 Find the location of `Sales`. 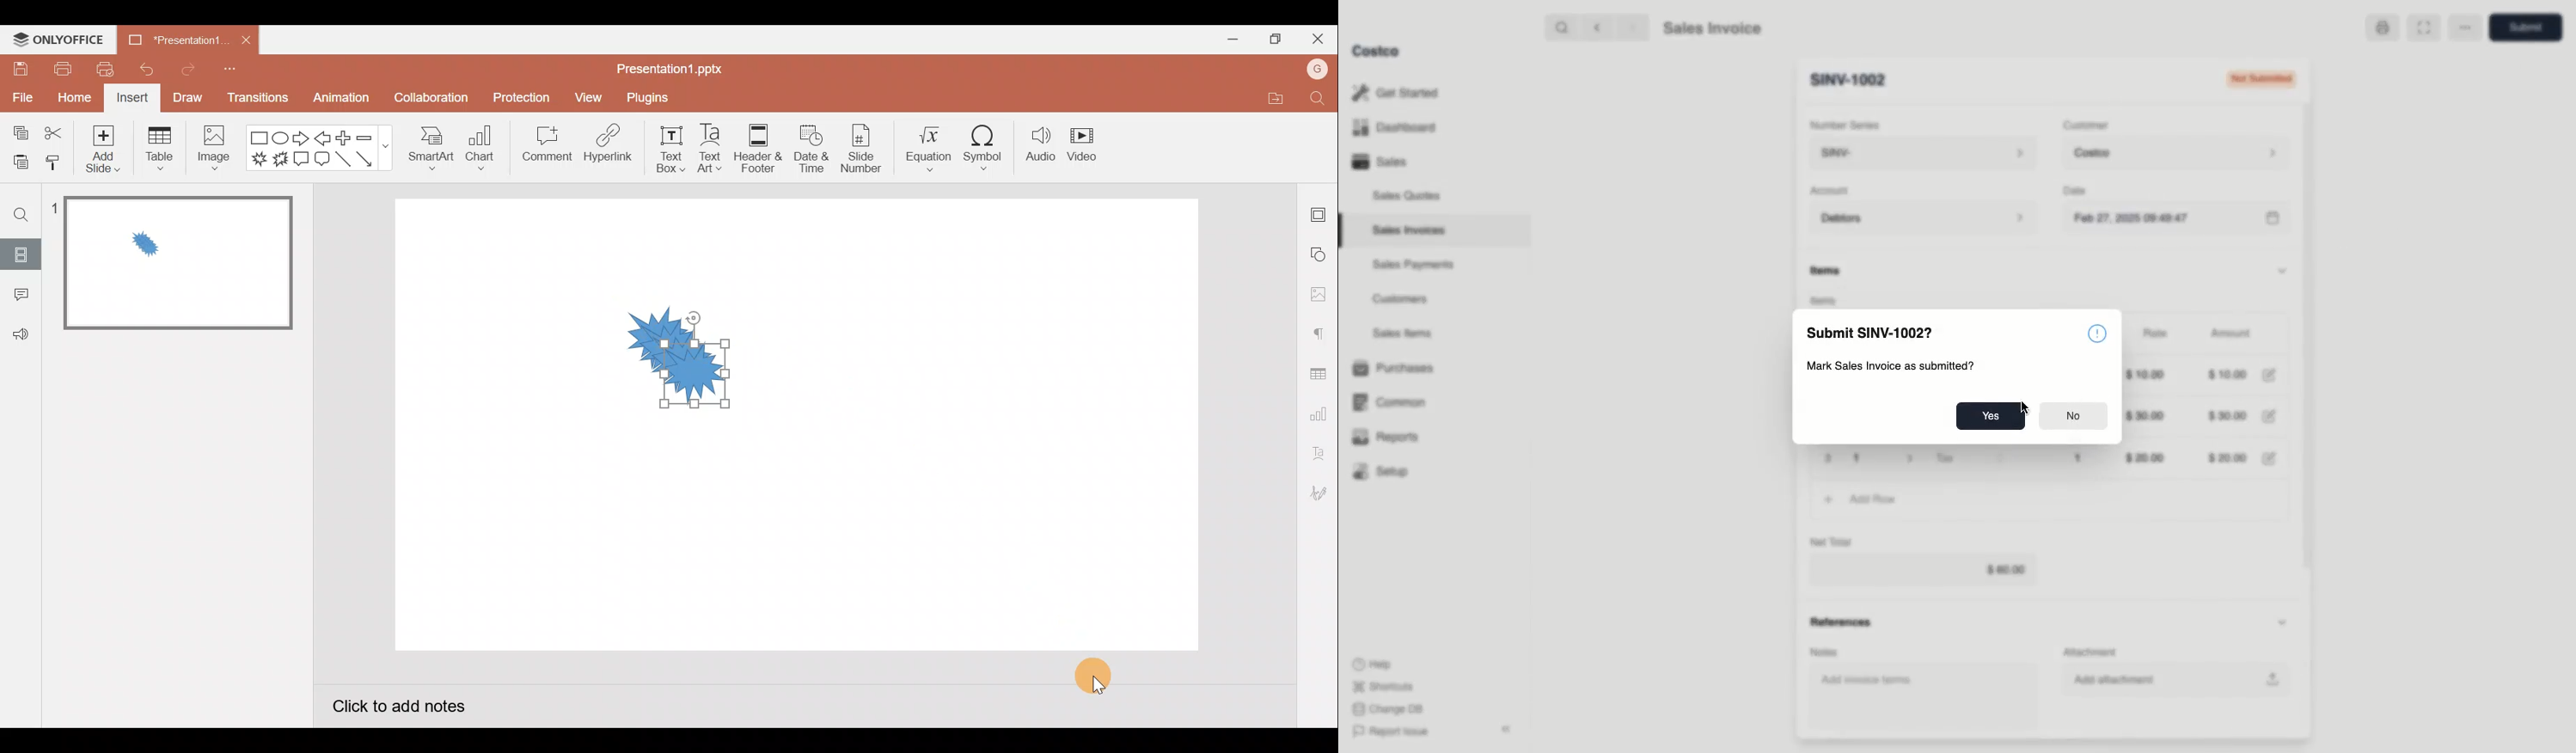

Sales is located at coordinates (1378, 161).